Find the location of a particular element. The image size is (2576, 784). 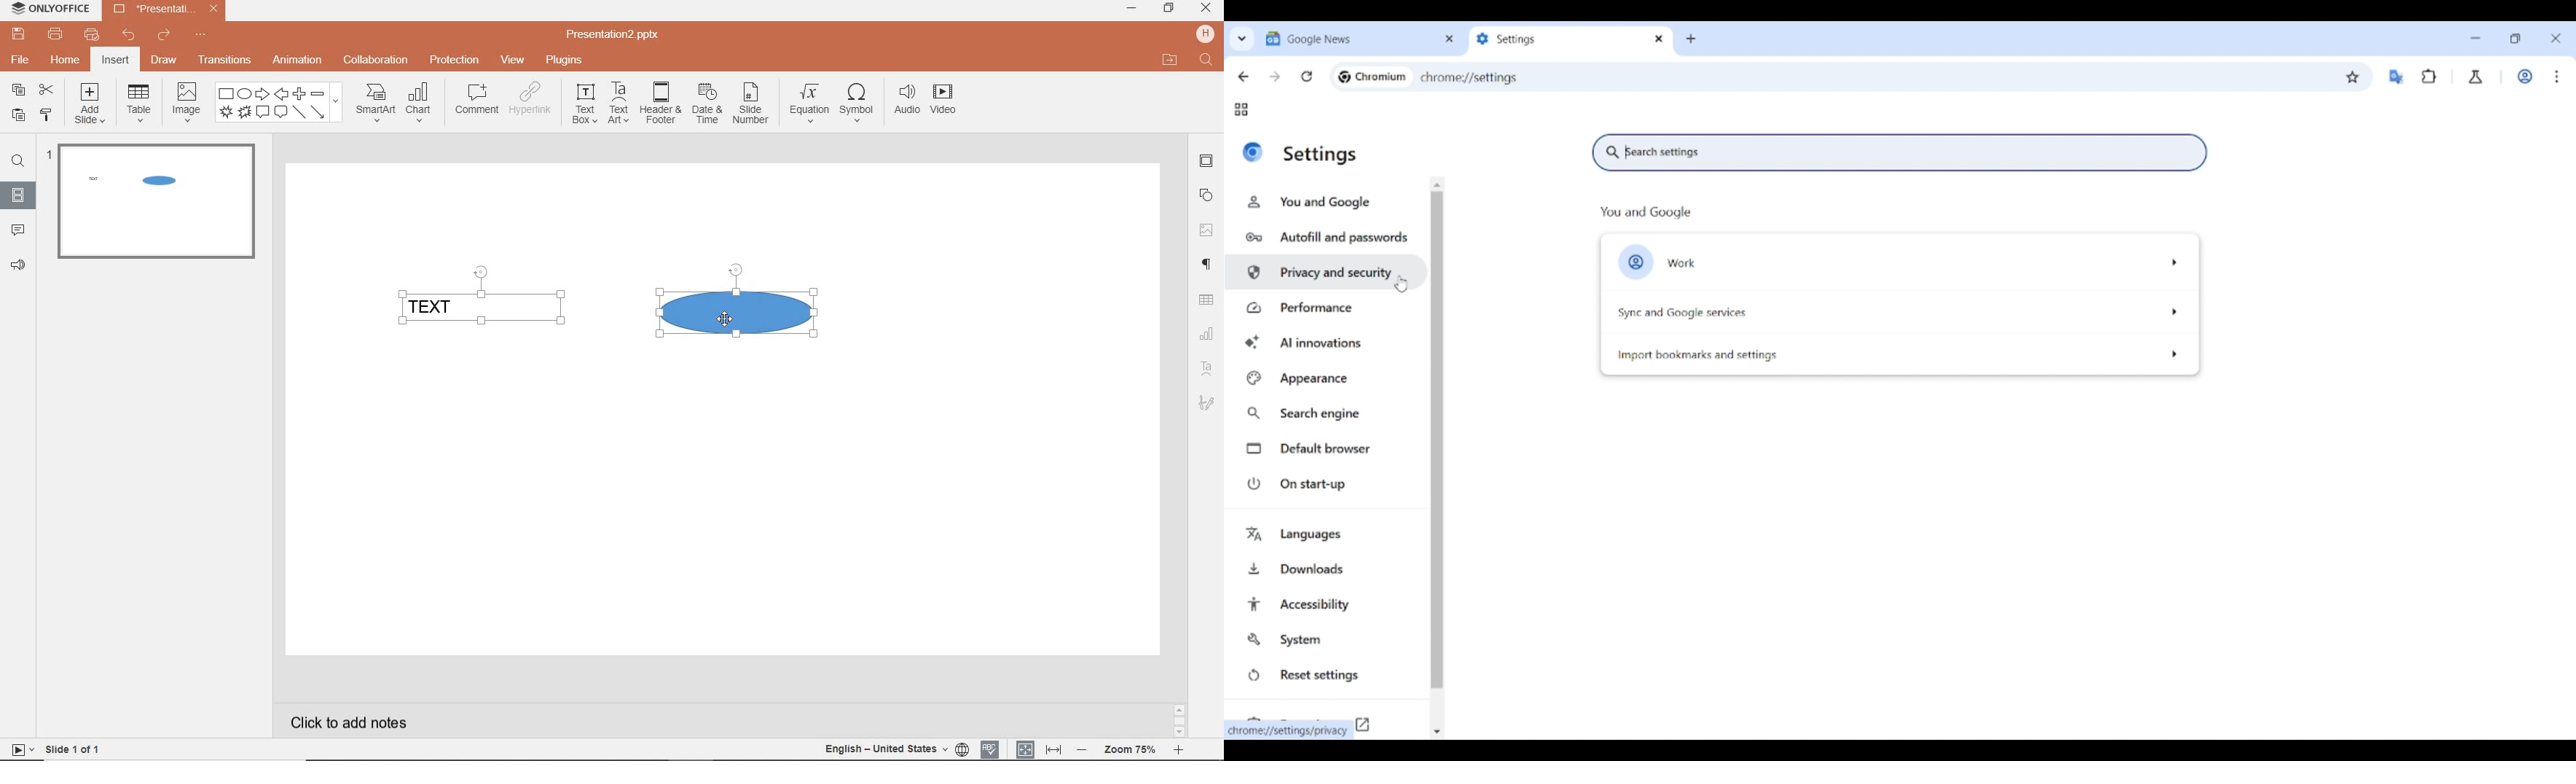

Presentation2.pptx is located at coordinates (164, 11).